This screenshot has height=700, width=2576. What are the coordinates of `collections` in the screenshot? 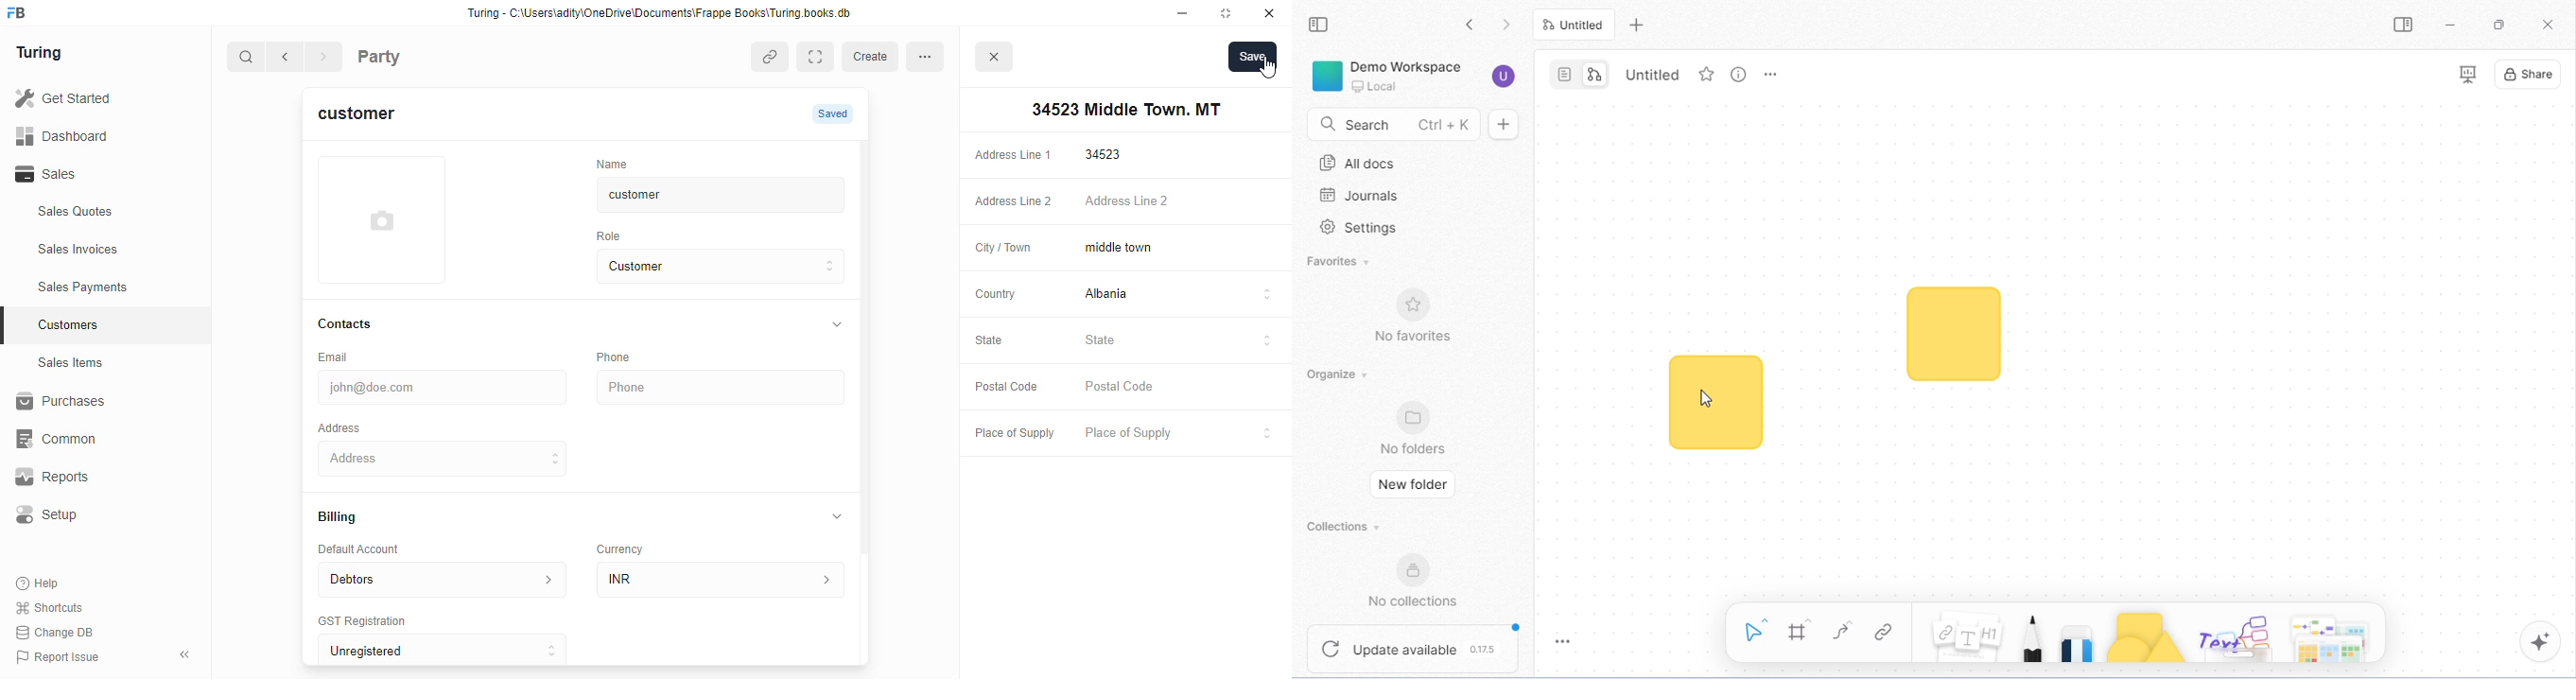 It's located at (1347, 528).